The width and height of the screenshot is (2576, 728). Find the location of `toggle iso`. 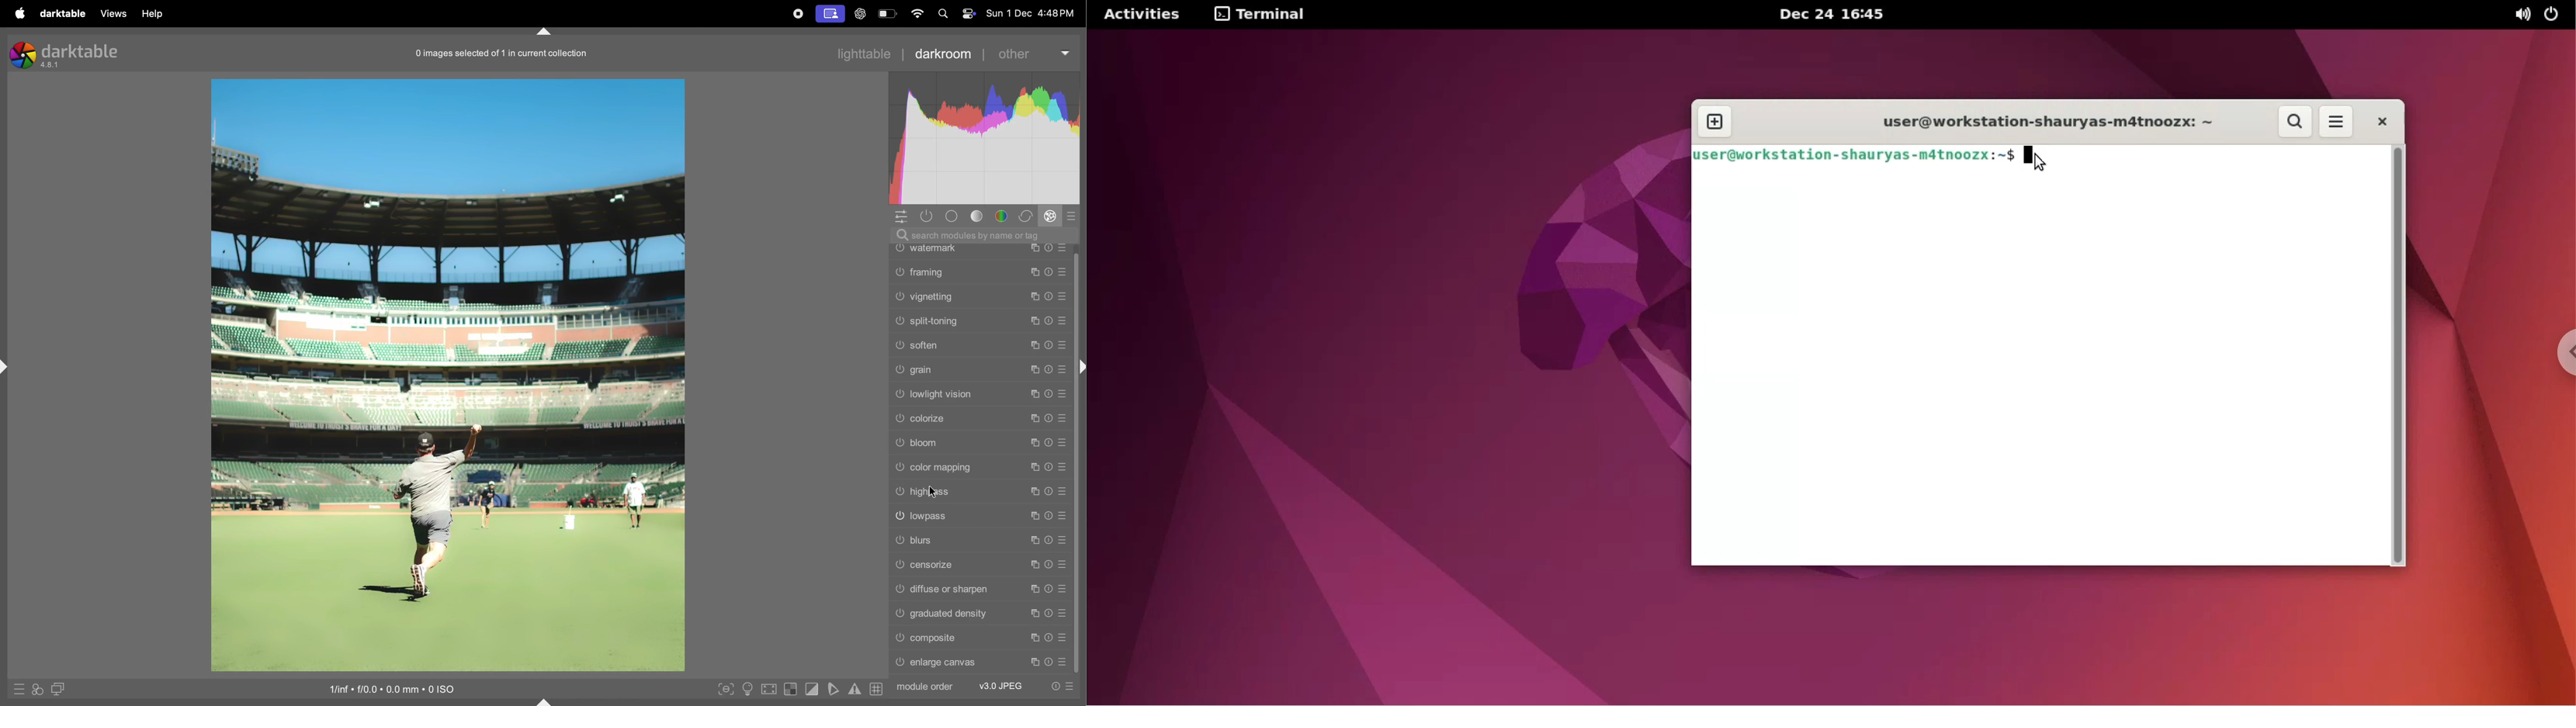

toggle iso is located at coordinates (747, 690).